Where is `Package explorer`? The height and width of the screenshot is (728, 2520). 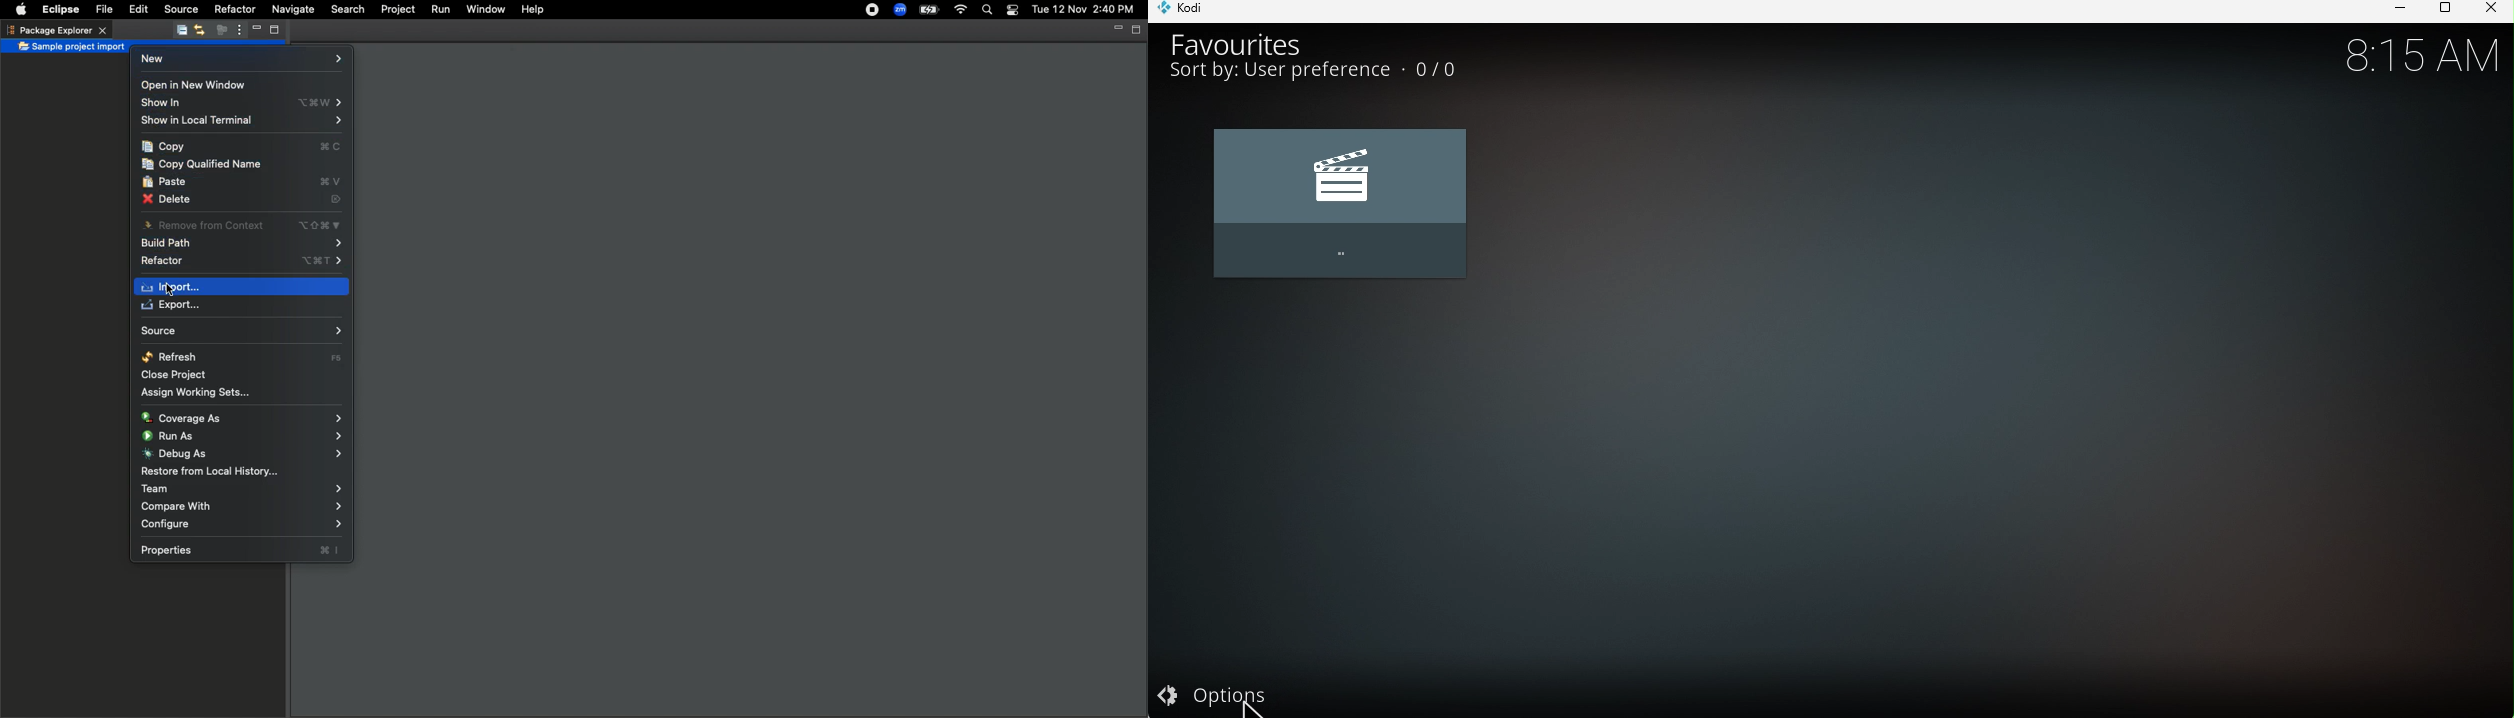 Package explorer is located at coordinates (56, 30).